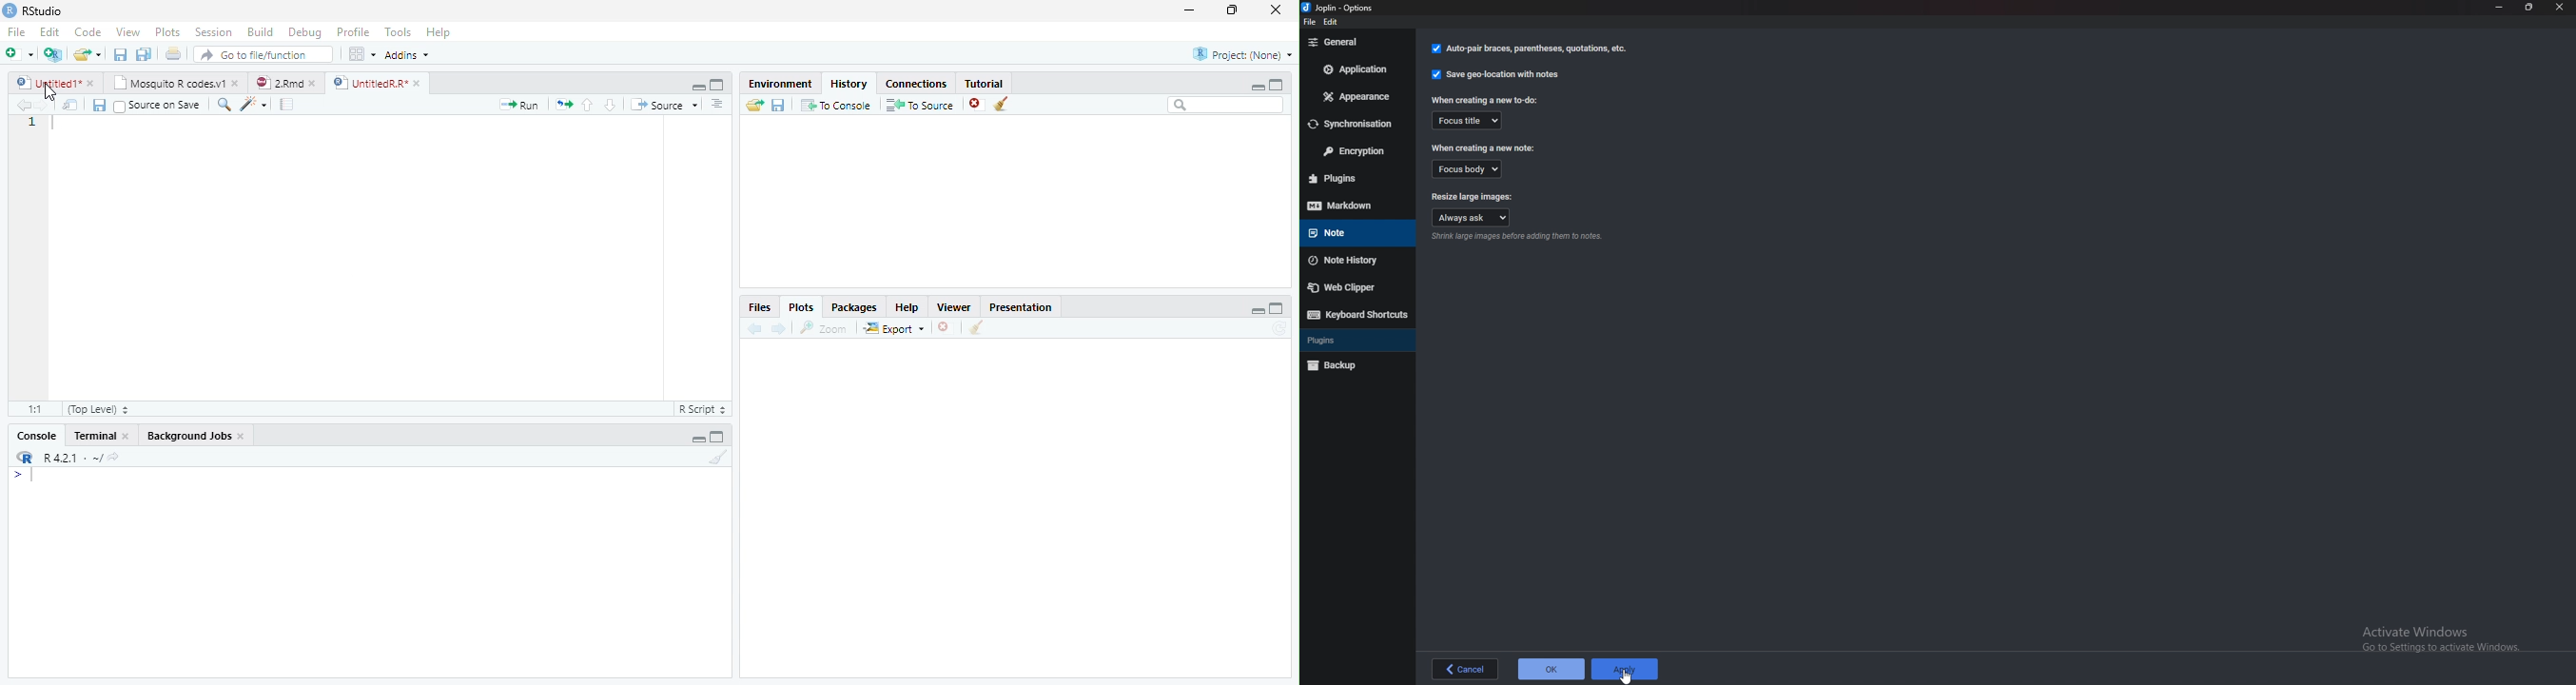 This screenshot has width=2576, height=700. Describe the element at coordinates (92, 83) in the screenshot. I see `close` at that location.